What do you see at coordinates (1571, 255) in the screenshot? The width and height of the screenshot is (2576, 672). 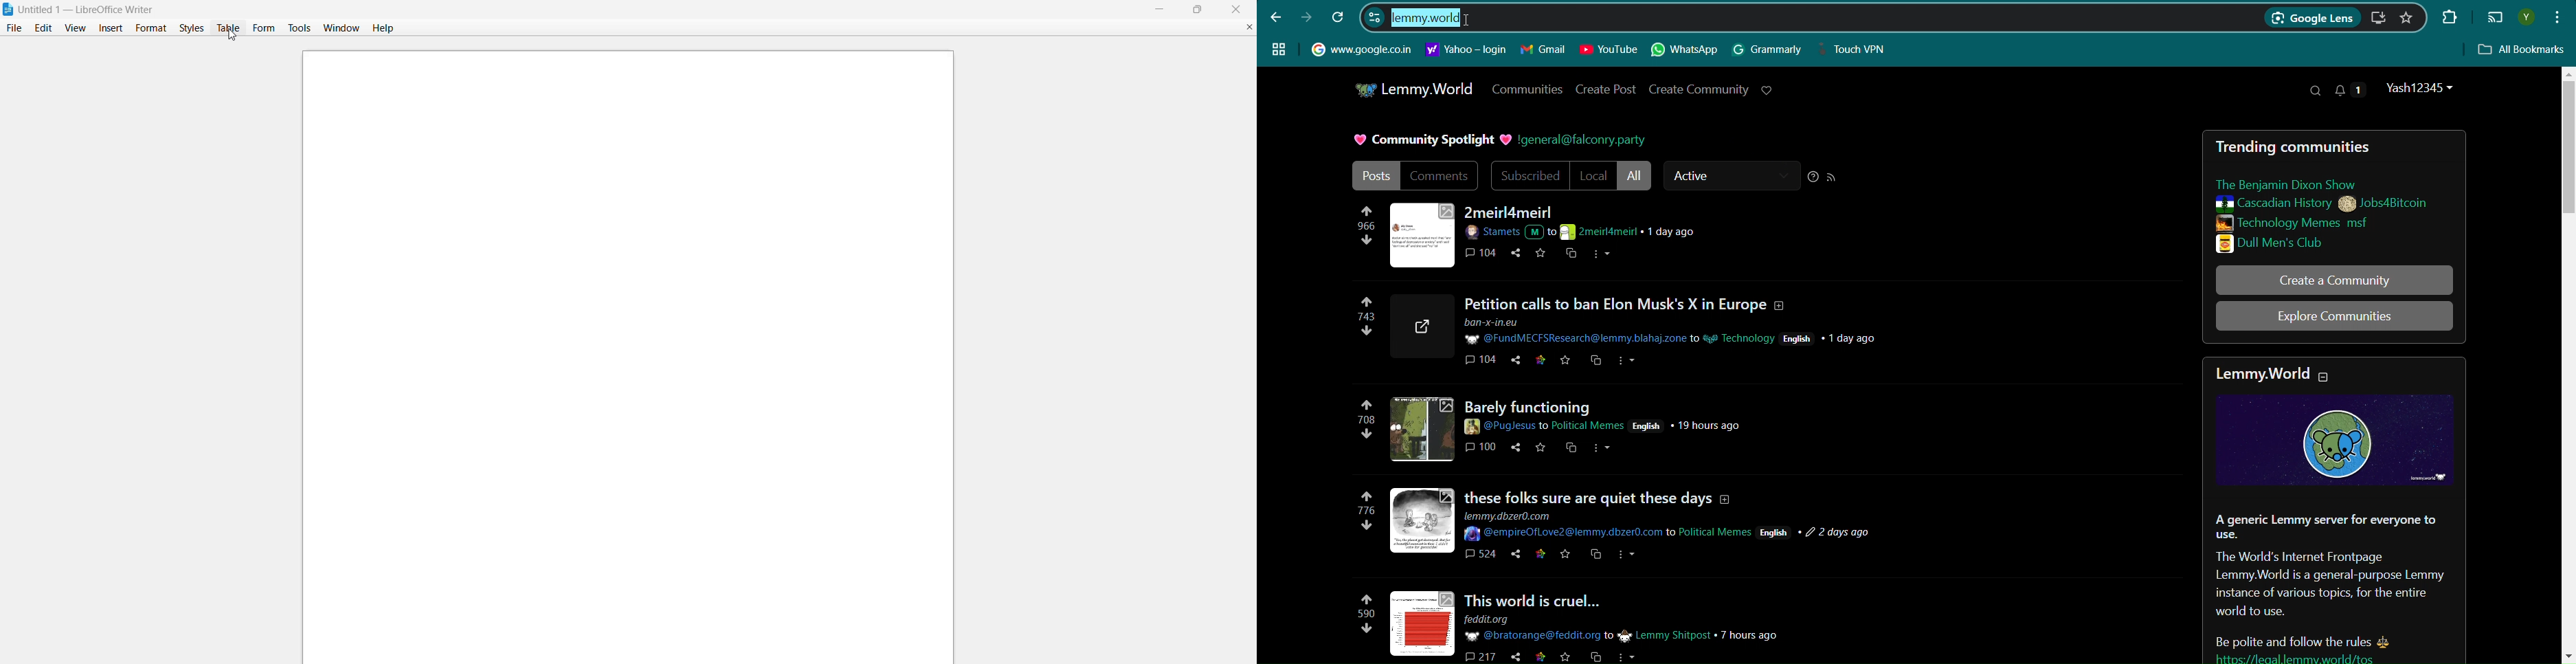 I see `copy` at bounding box center [1571, 255].